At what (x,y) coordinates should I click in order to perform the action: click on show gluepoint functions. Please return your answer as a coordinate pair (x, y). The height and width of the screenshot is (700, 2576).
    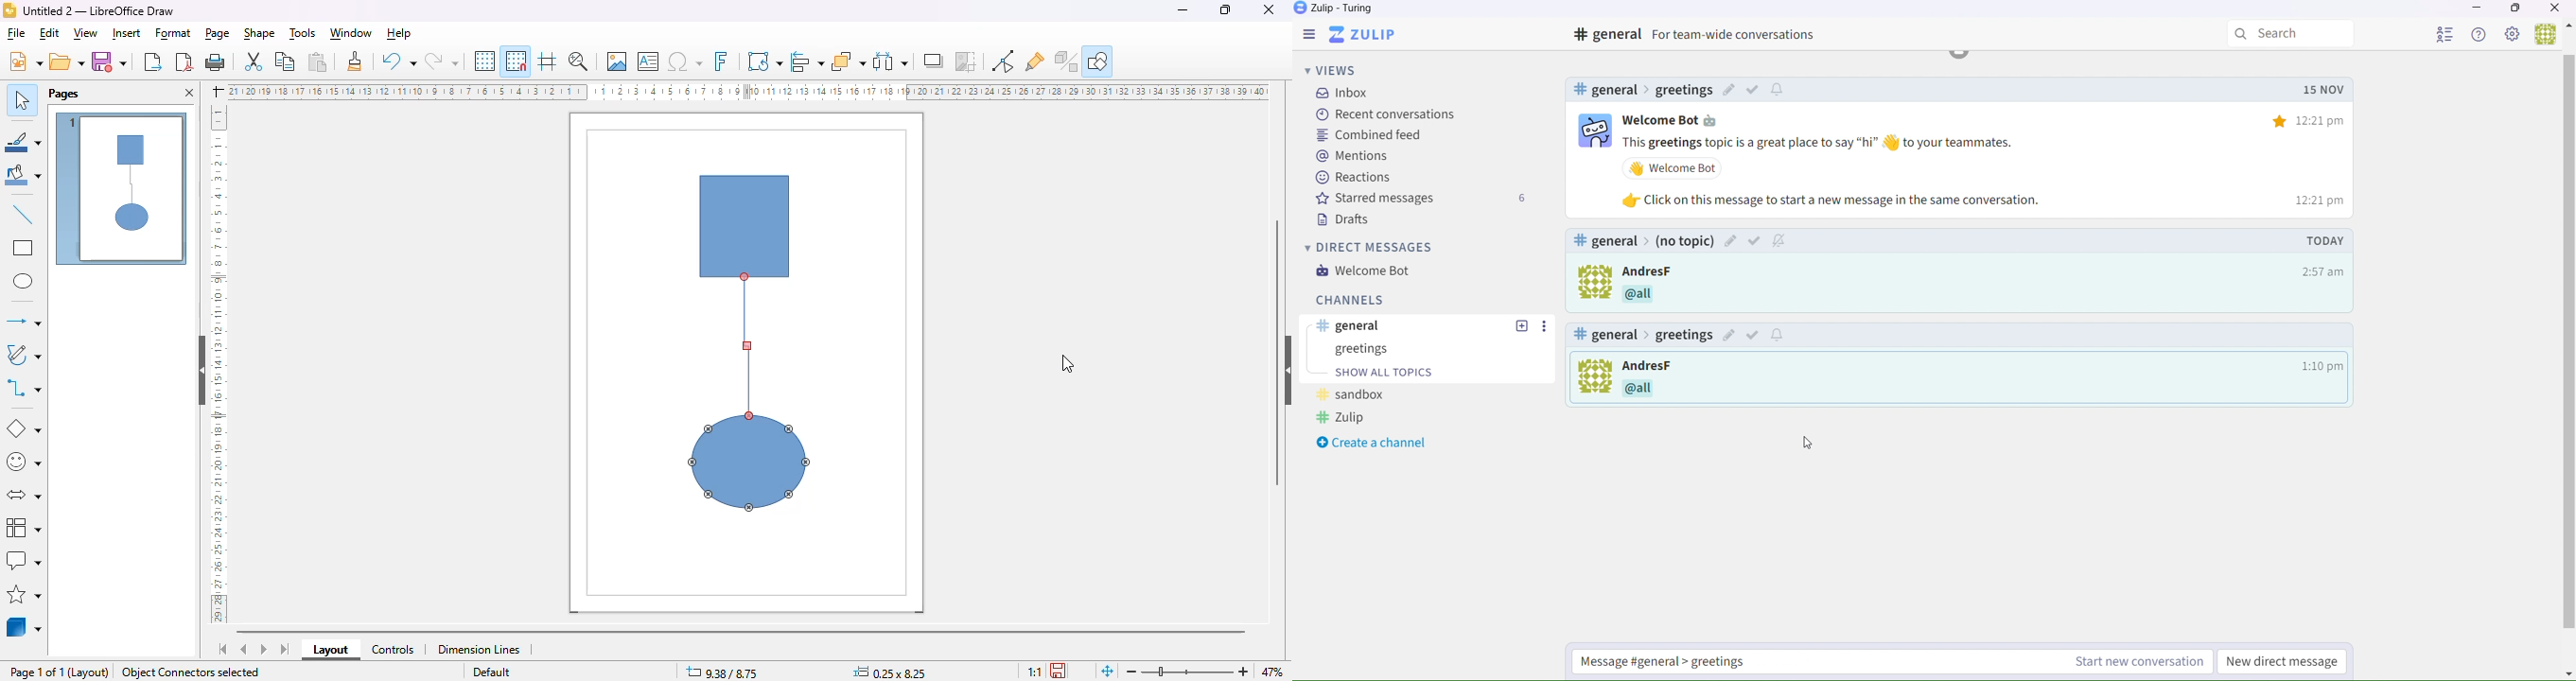
    Looking at the image, I should click on (1002, 61).